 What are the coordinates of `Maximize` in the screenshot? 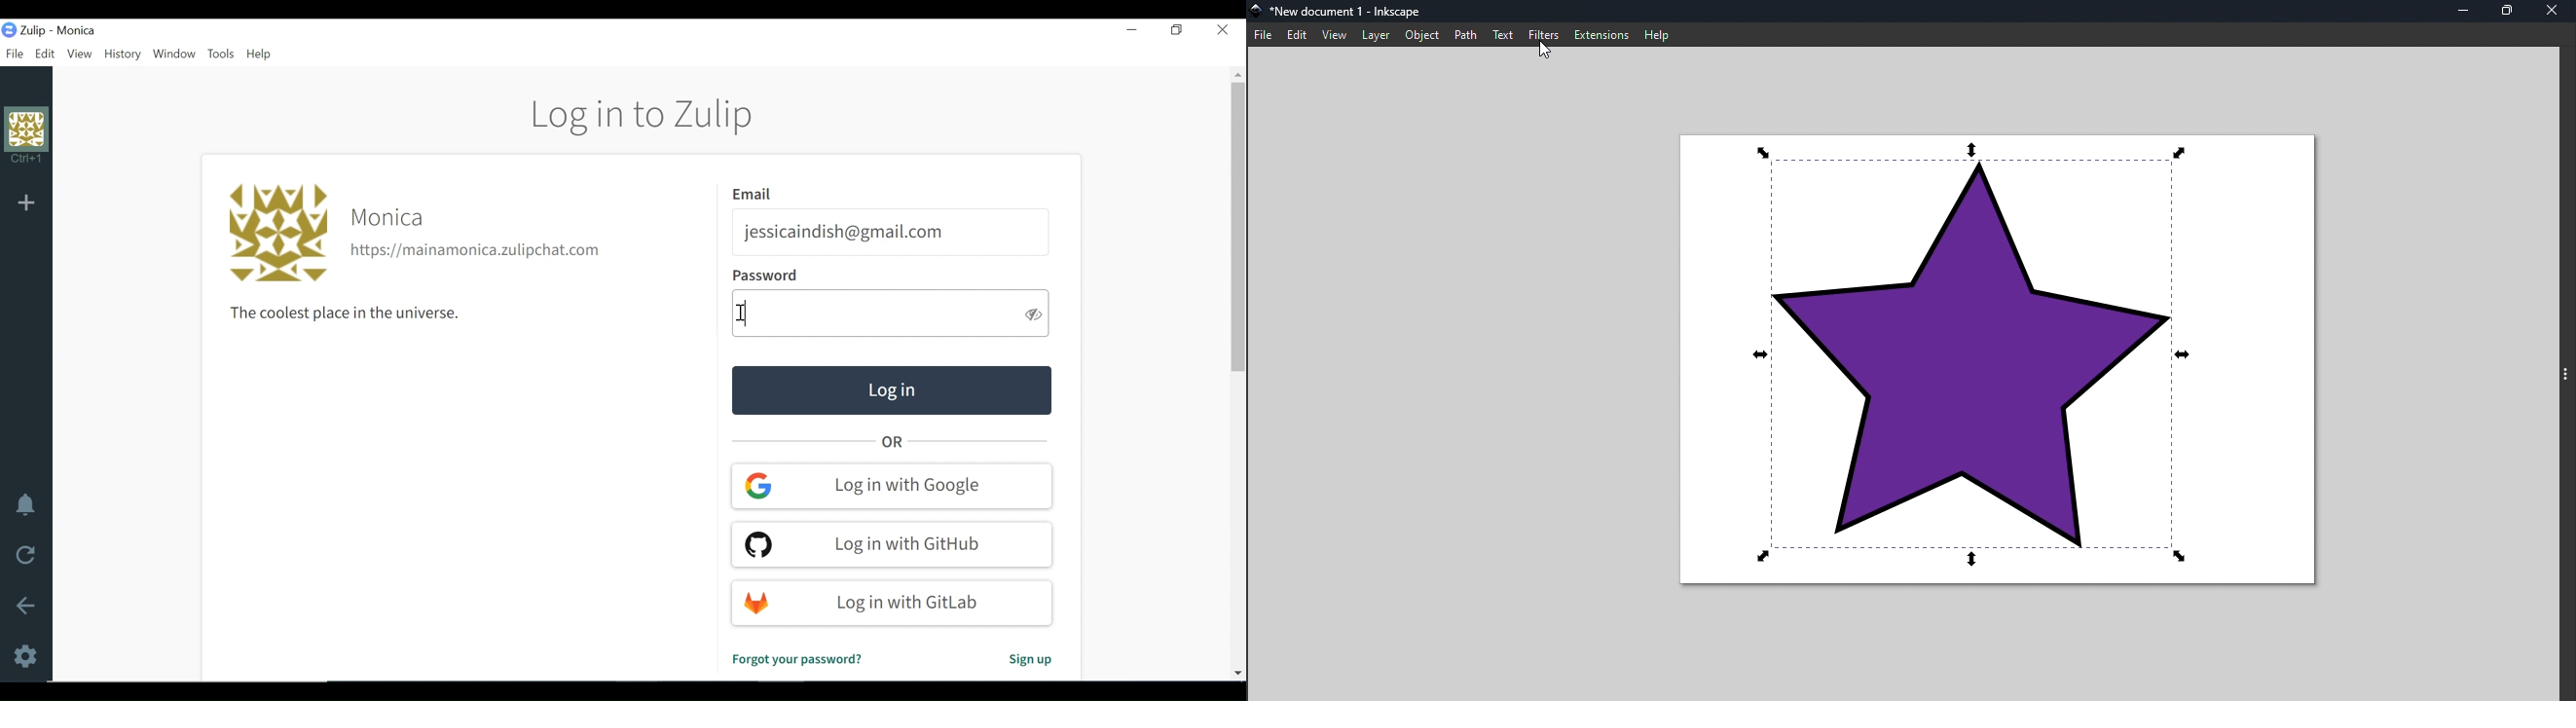 It's located at (2508, 12).